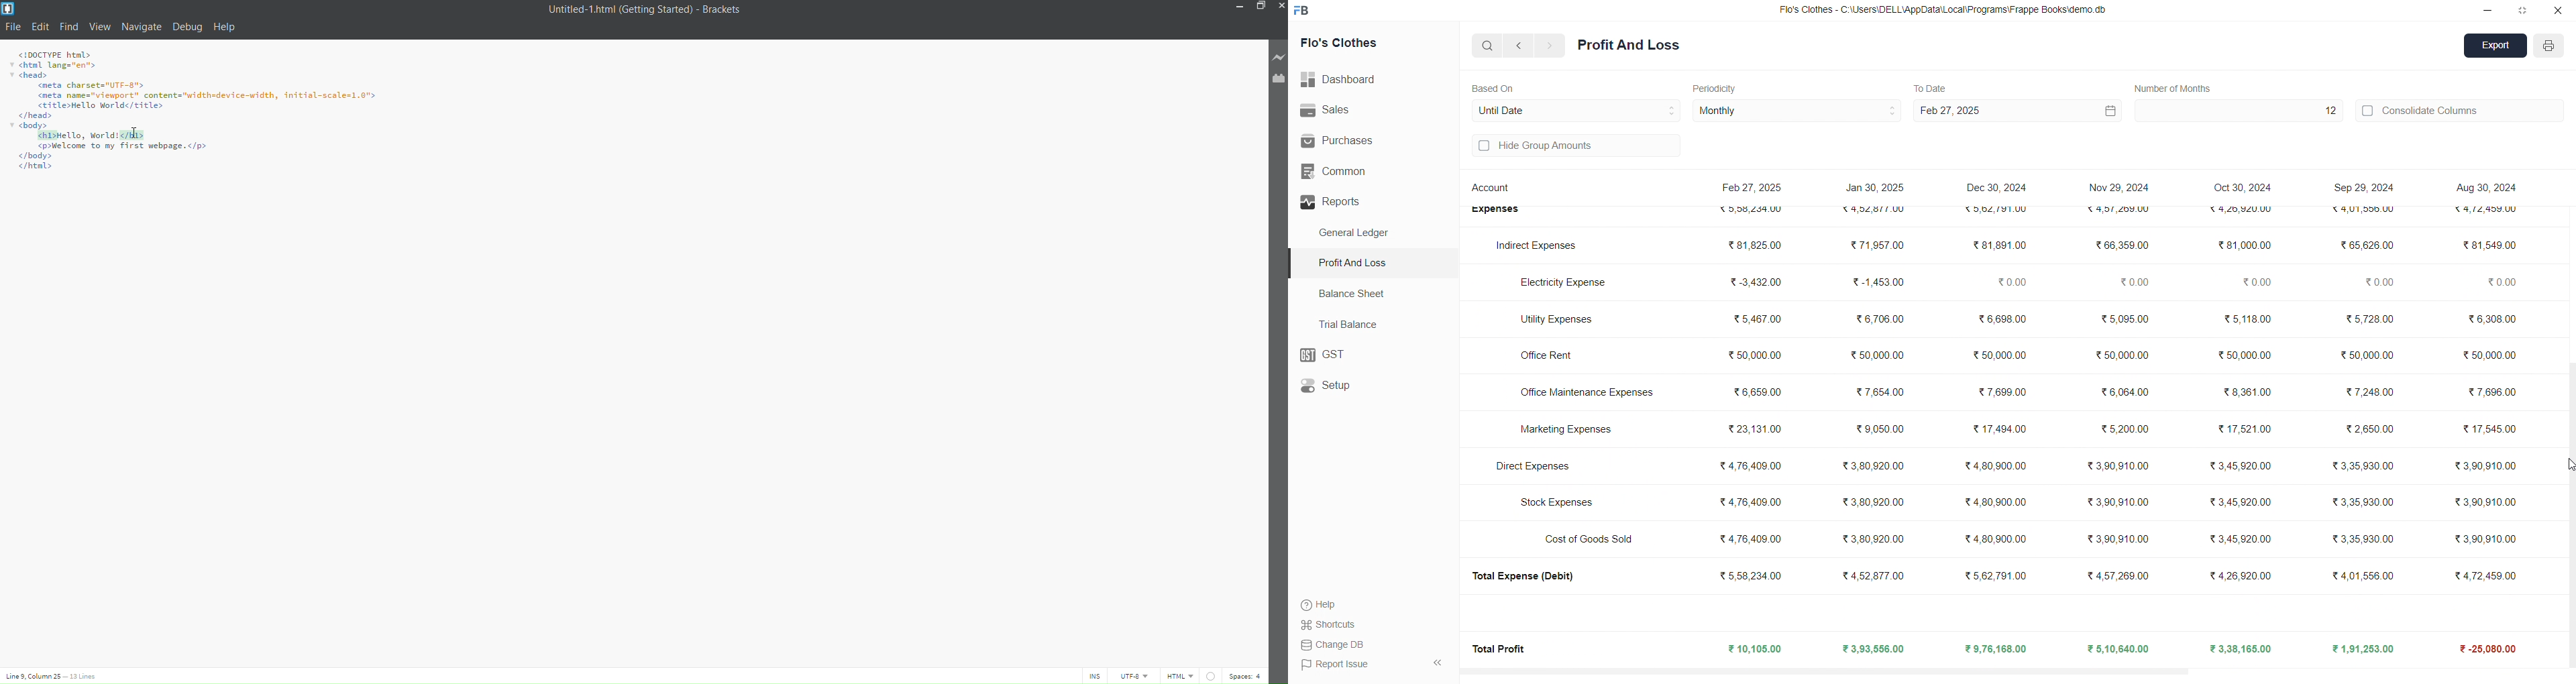 This screenshot has height=700, width=2576. I want to click on Office Rent, so click(1552, 357).